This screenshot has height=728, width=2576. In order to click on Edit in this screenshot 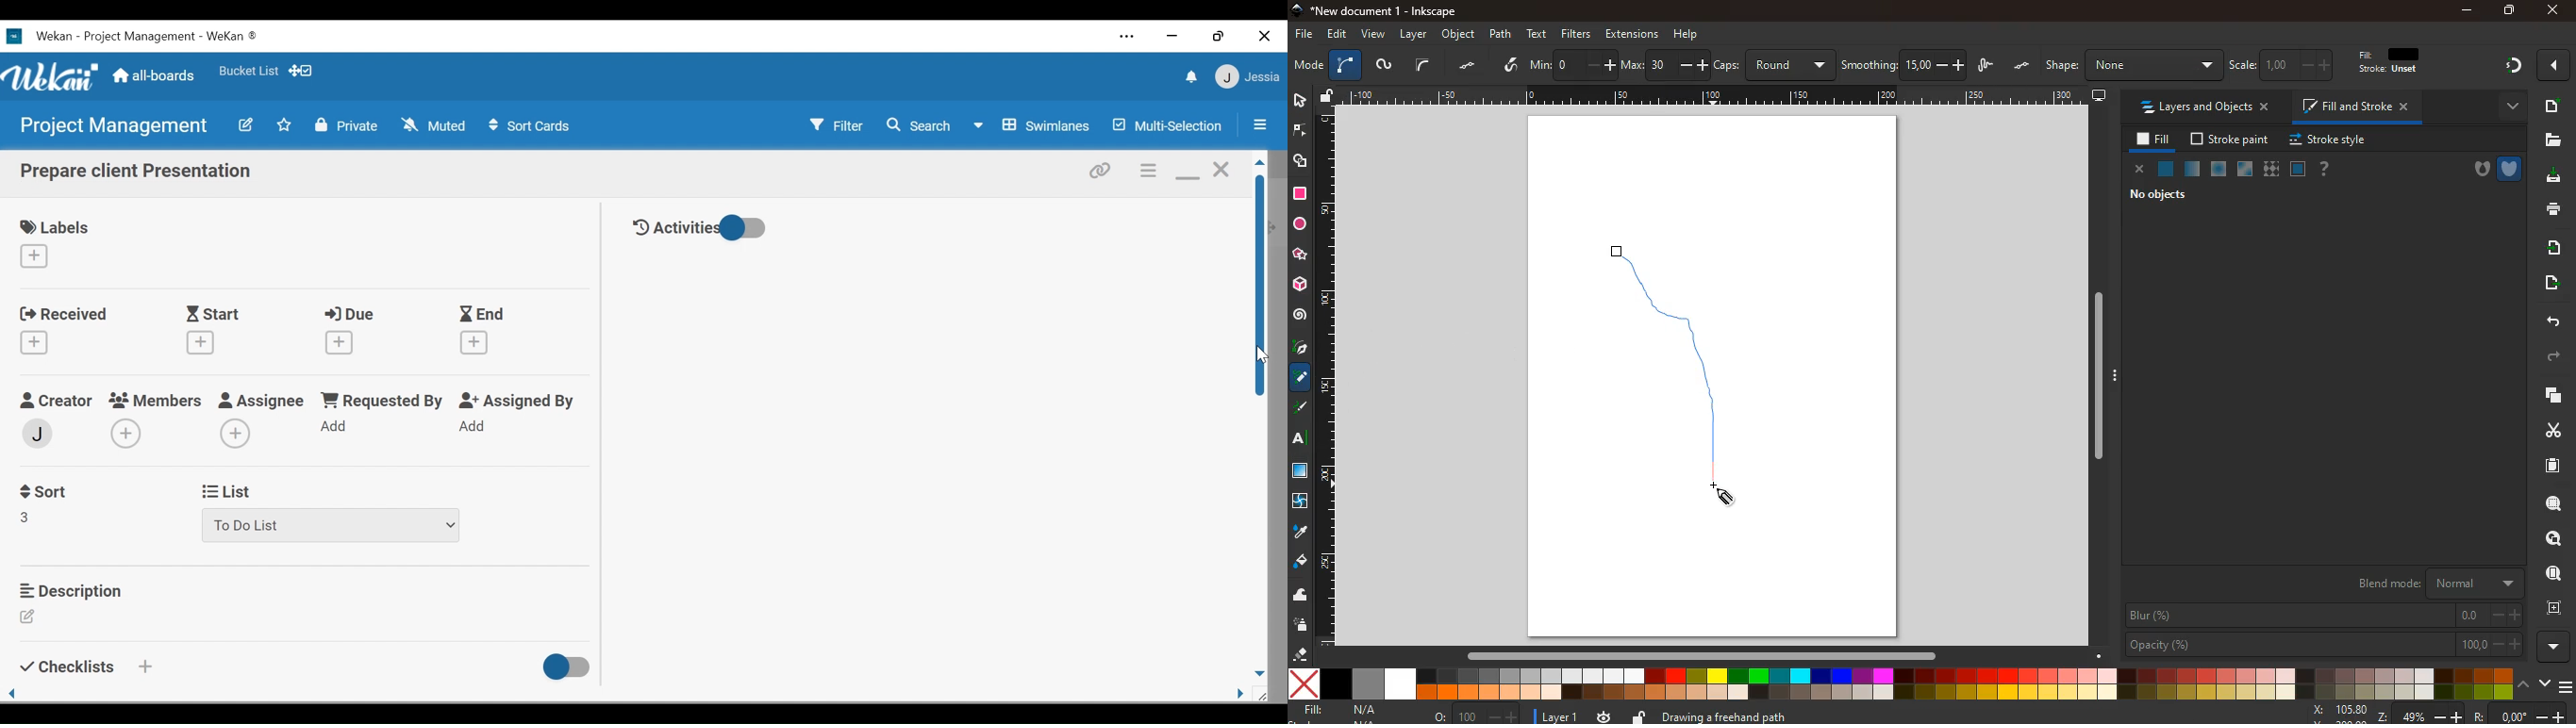, I will do `click(27, 619)`.